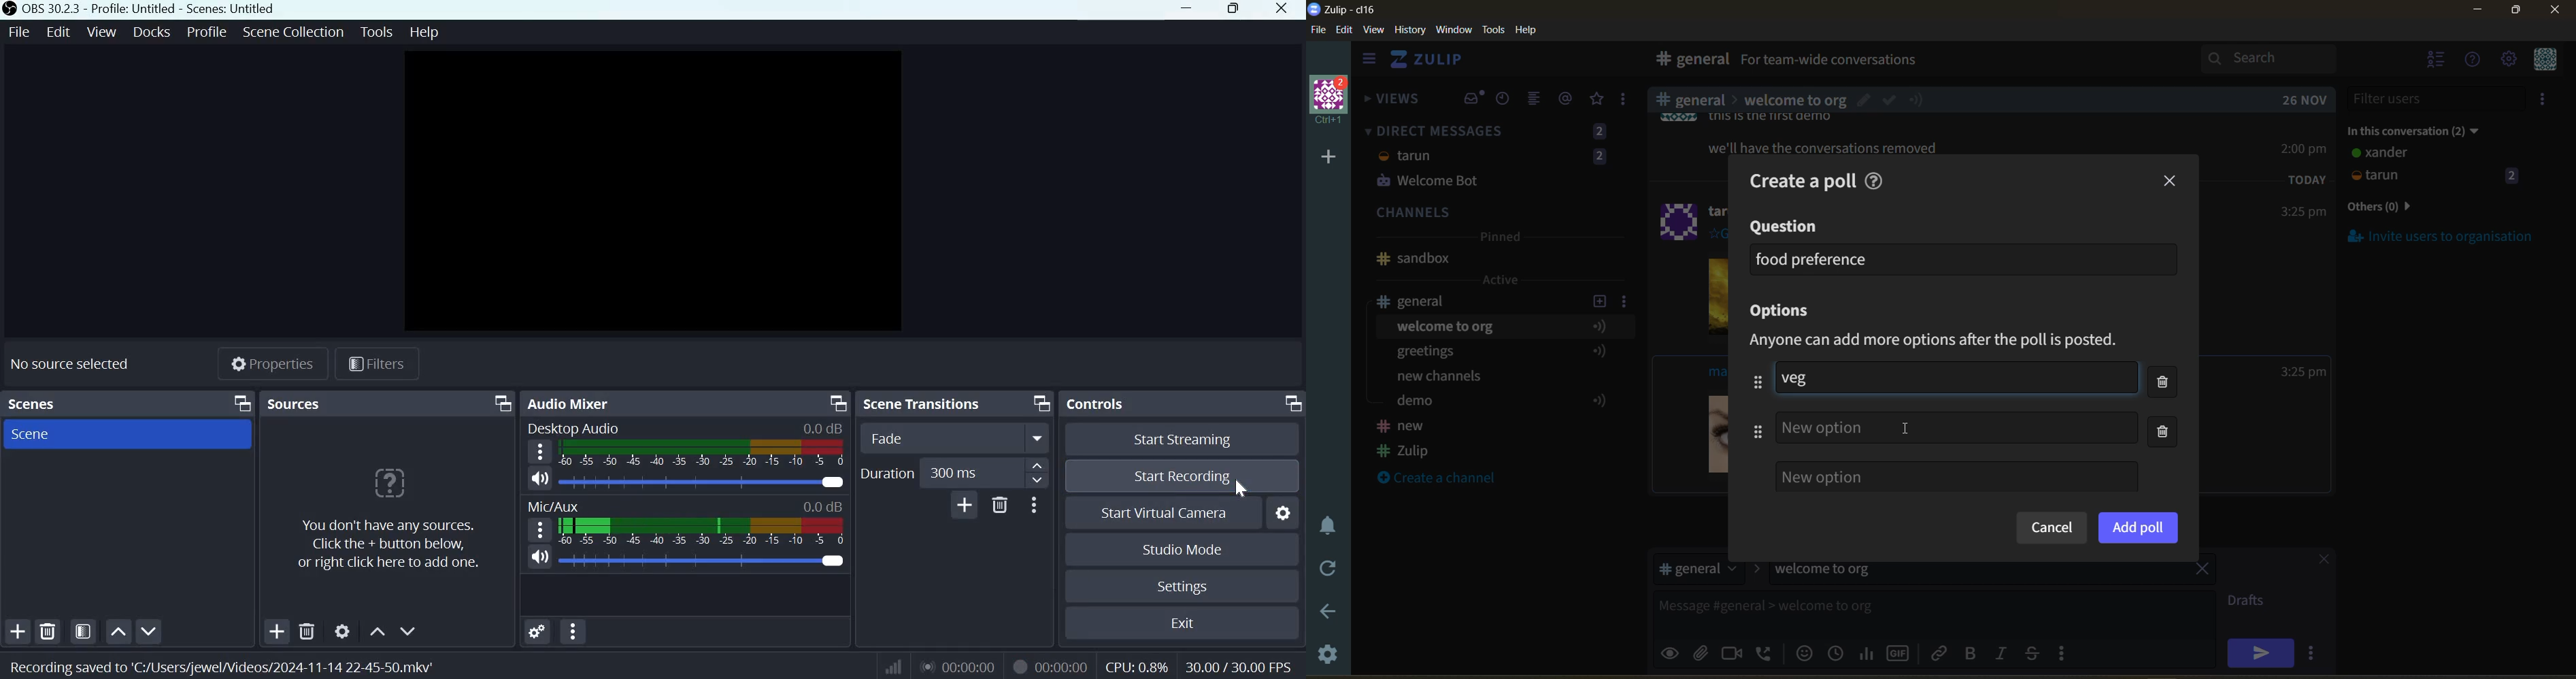 The height and width of the screenshot is (700, 2576). What do you see at coordinates (1172, 475) in the screenshot?
I see `Start Recording` at bounding box center [1172, 475].